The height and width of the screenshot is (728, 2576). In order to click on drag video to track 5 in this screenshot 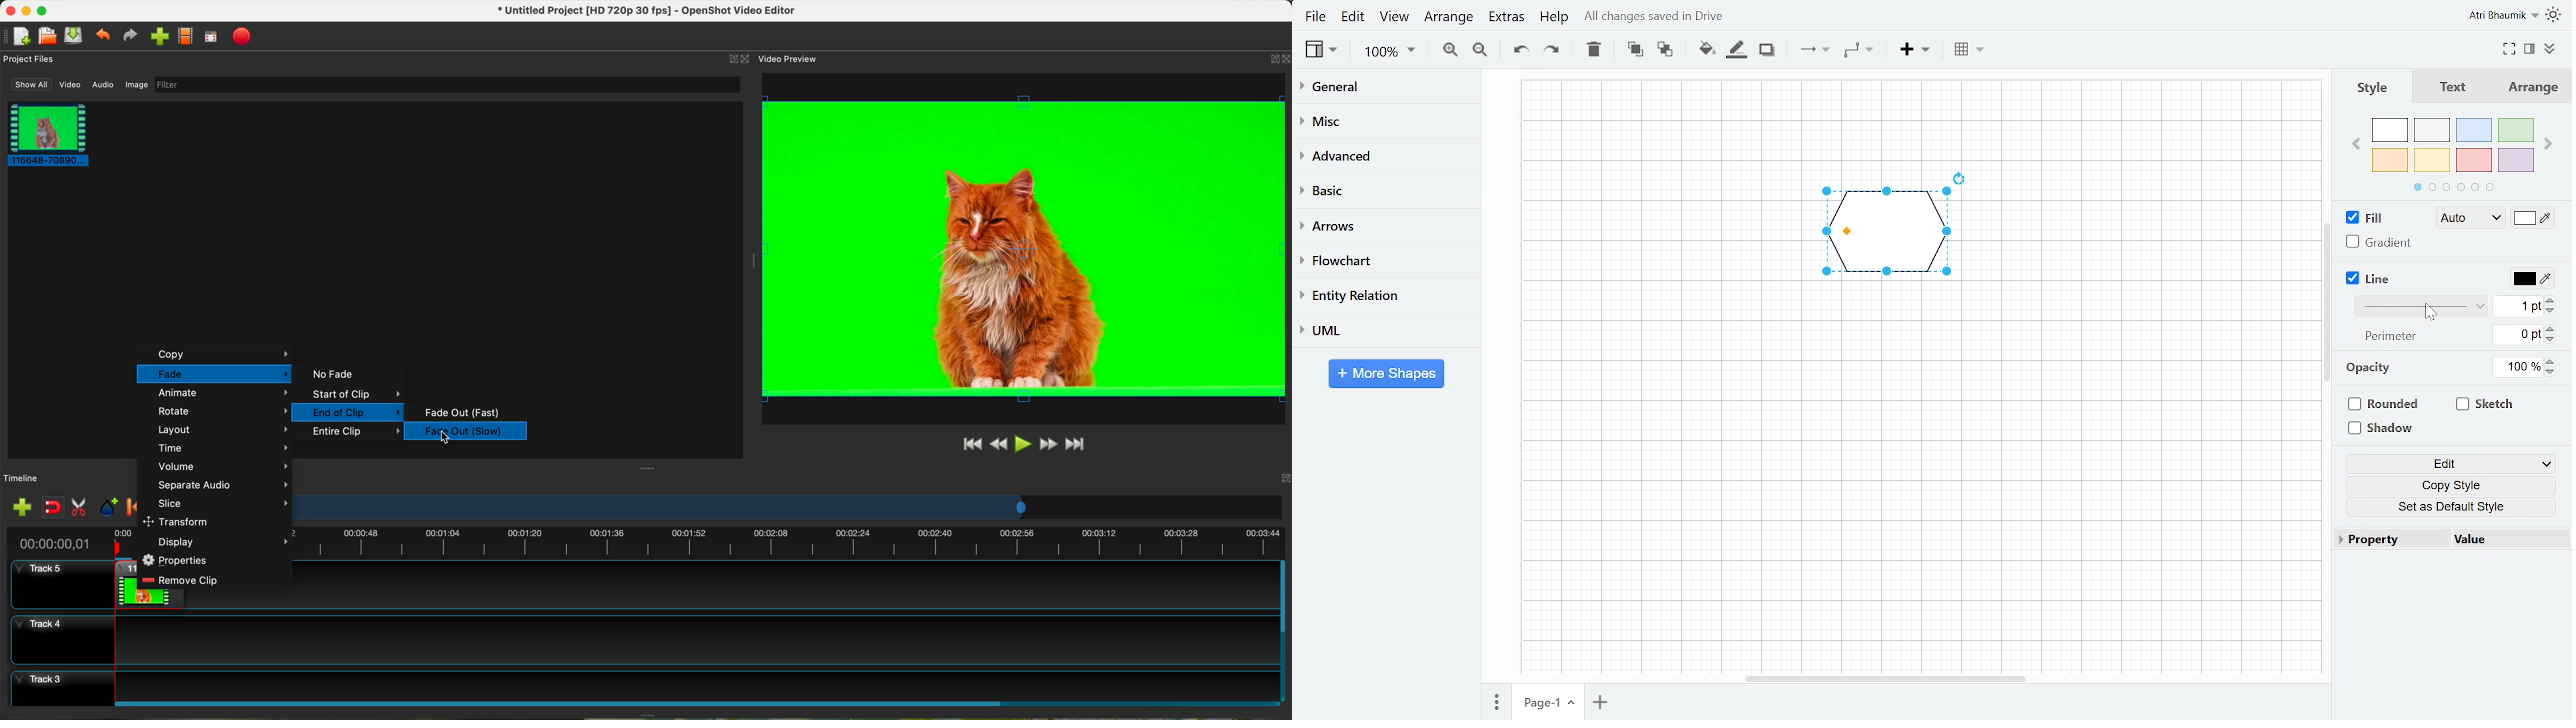, I will do `click(125, 583)`.